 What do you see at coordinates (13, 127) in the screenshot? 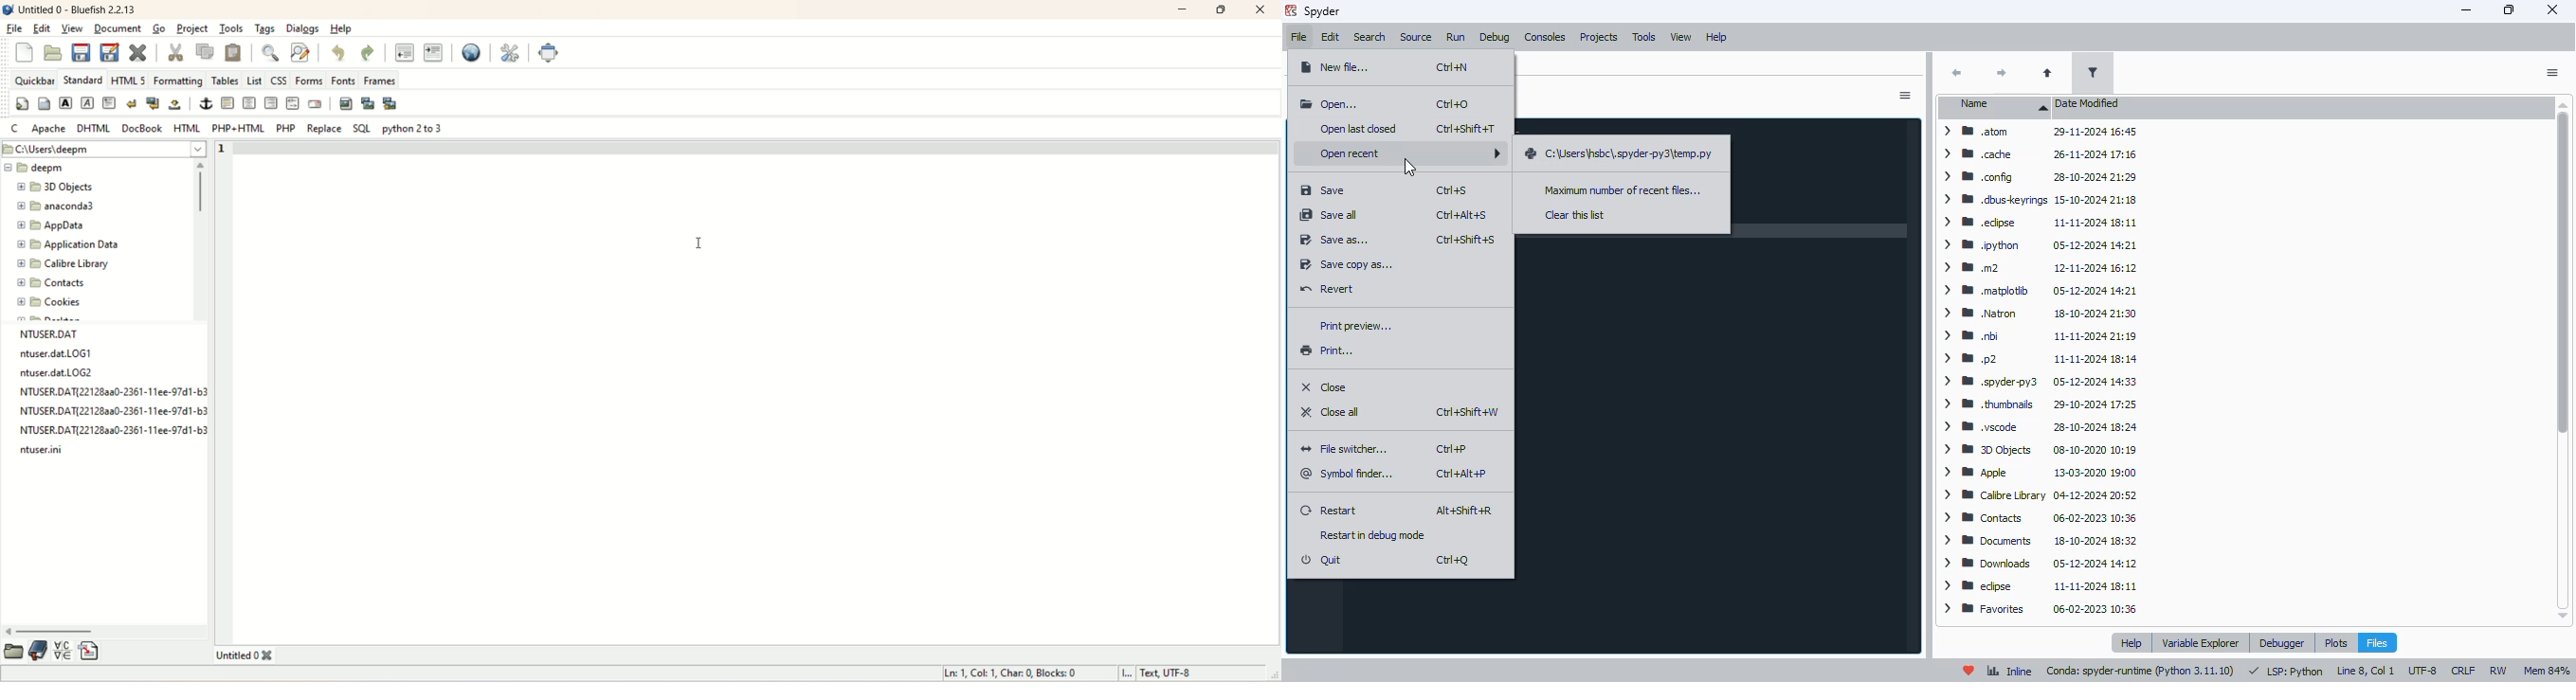
I see `C` at bounding box center [13, 127].